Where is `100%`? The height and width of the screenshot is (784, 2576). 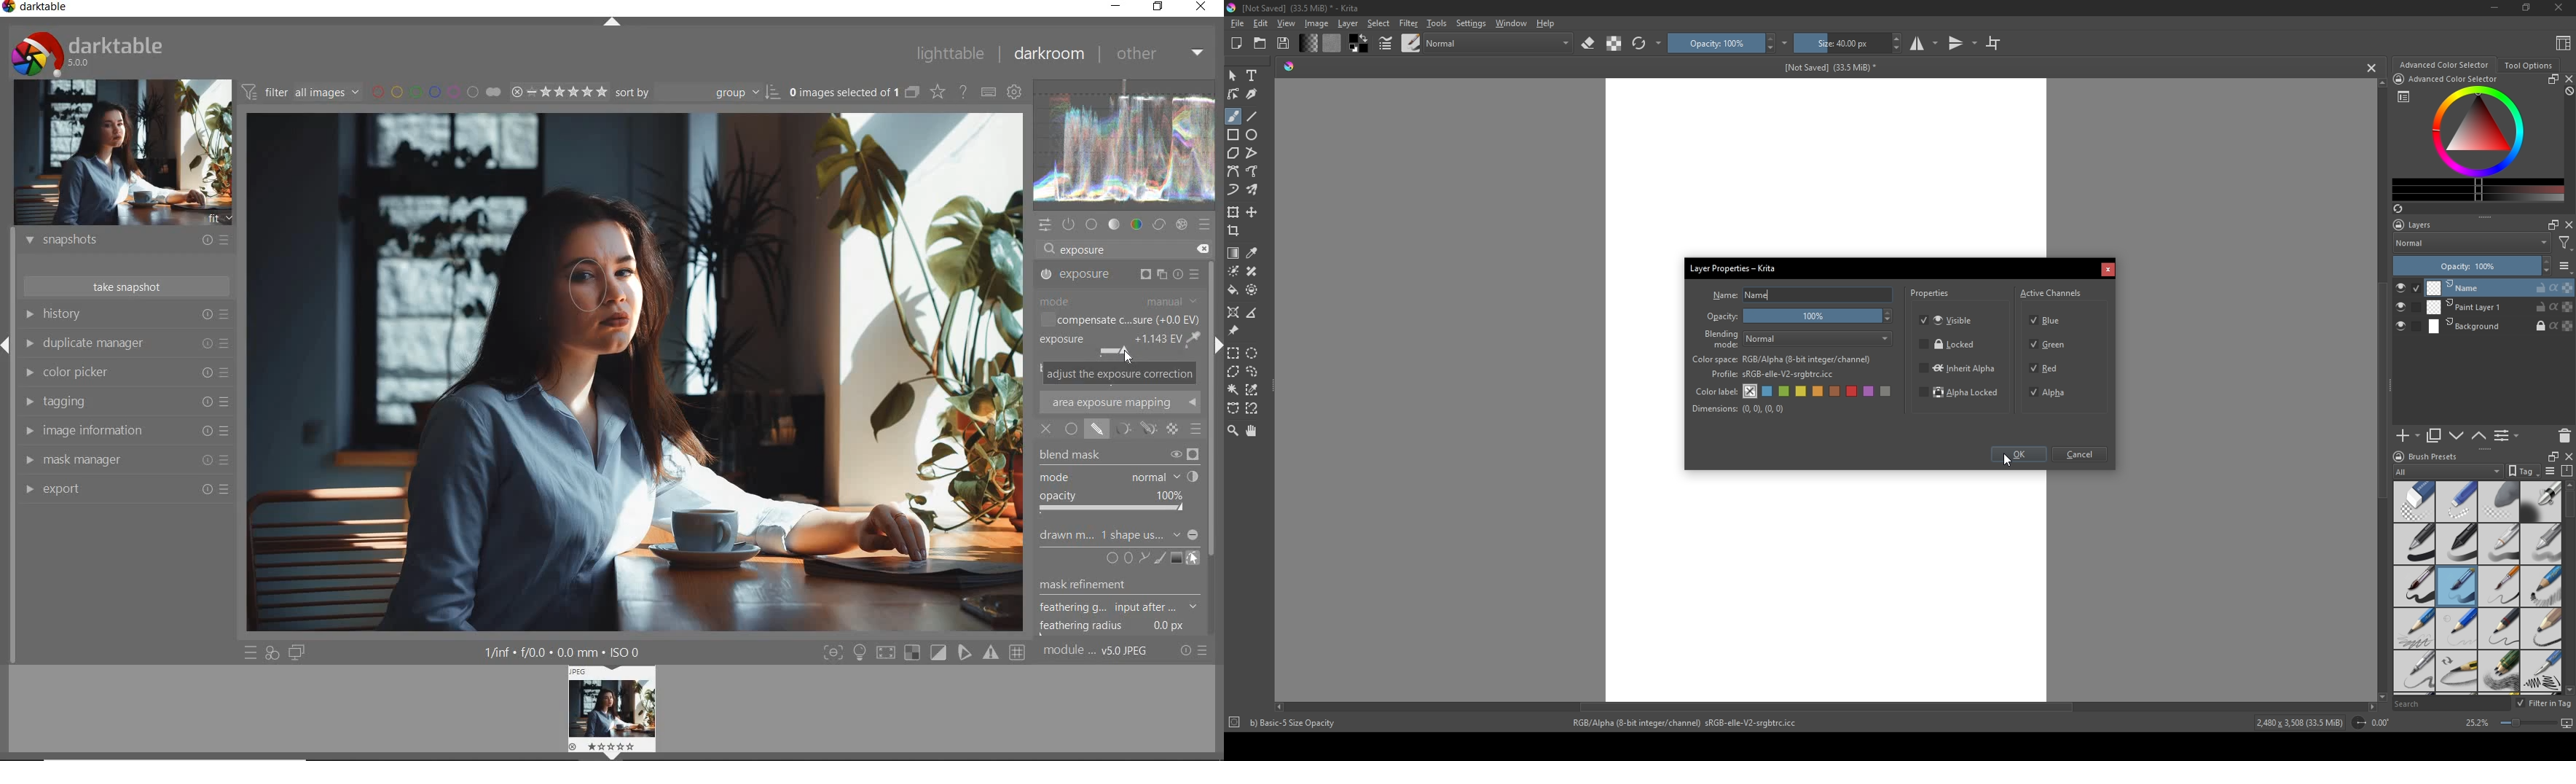 100% is located at coordinates (1820, 317).